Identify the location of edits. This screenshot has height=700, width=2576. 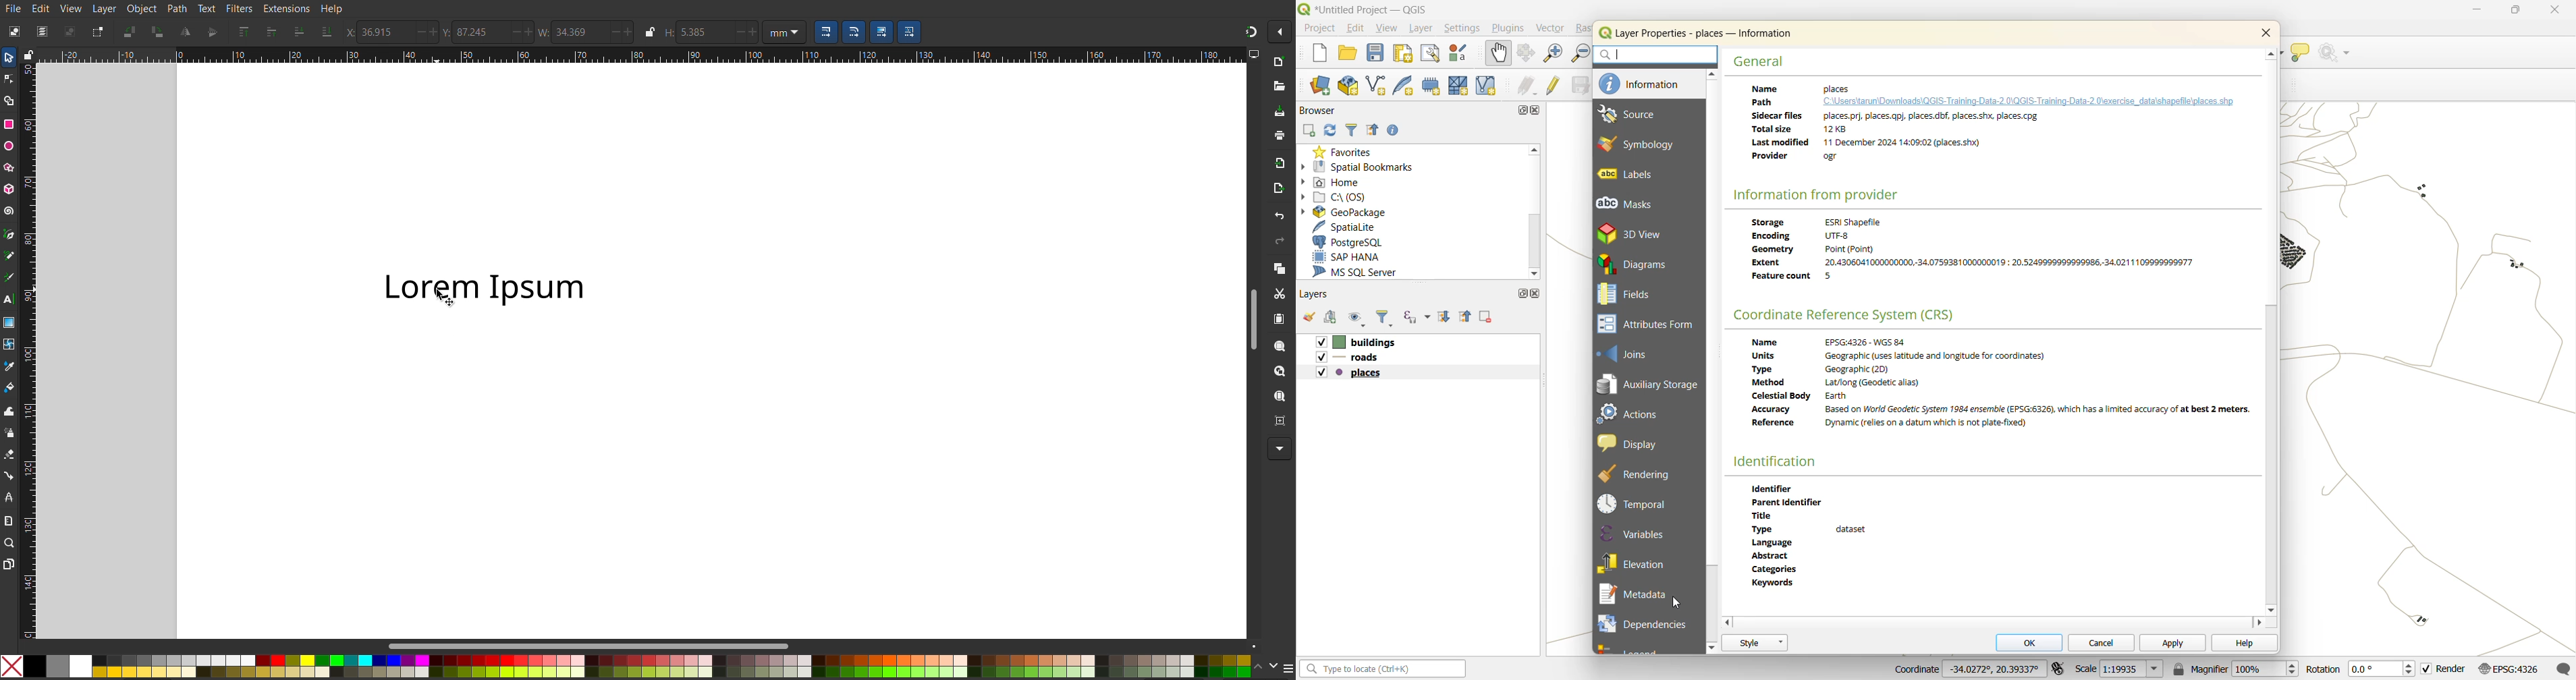
(1525, 87).